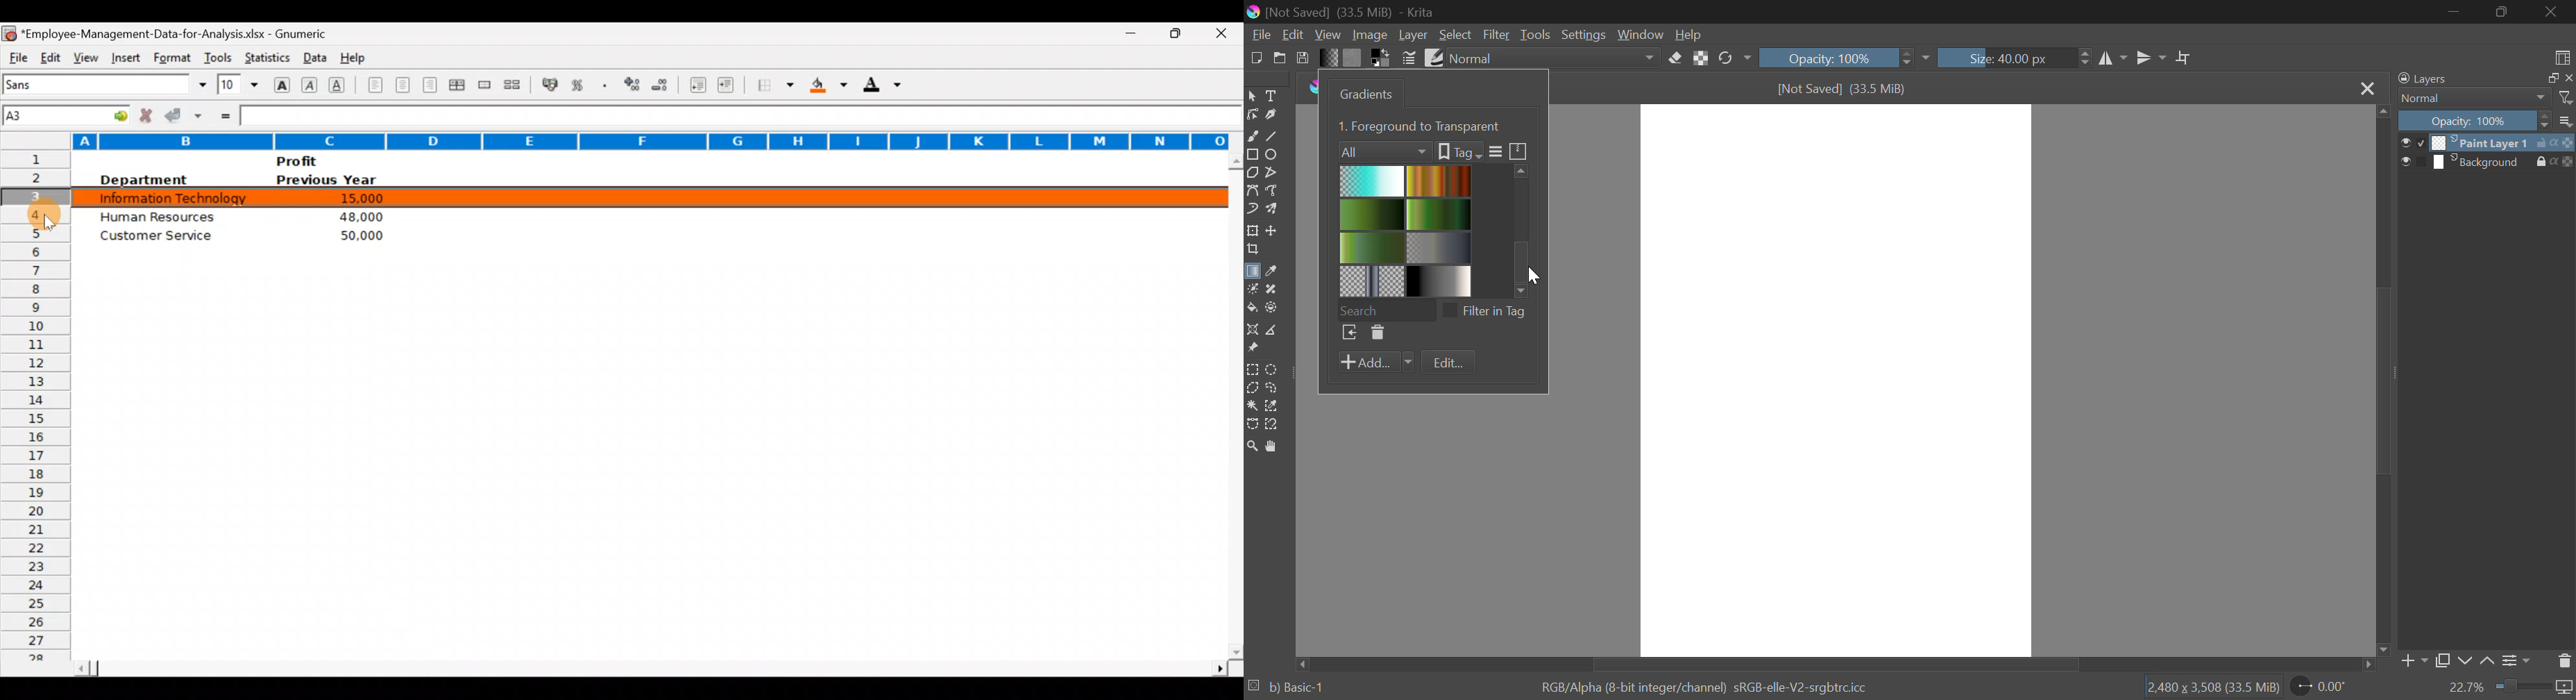  What do you see at coordinates (266, 54) in the screenshot?
I see `Statistics` at bounding box center [266, 54].